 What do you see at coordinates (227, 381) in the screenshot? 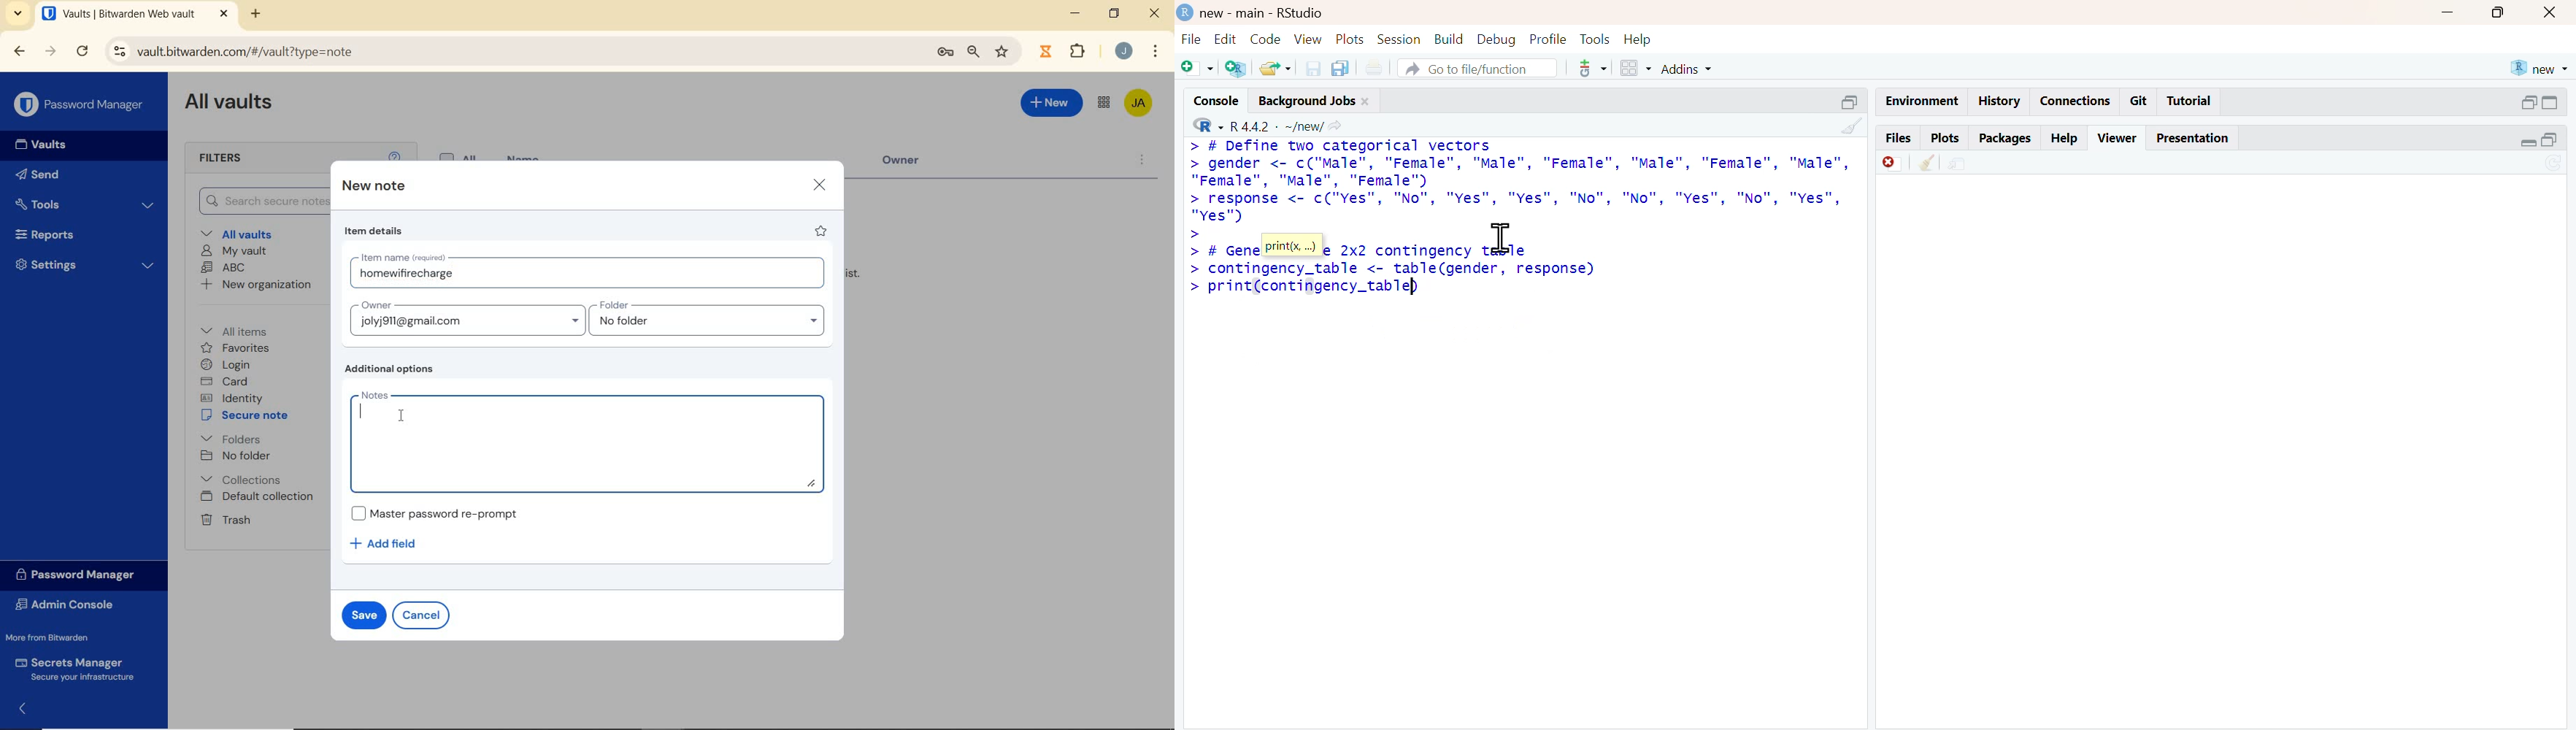
I see `card` at bounding box center [227, 381].